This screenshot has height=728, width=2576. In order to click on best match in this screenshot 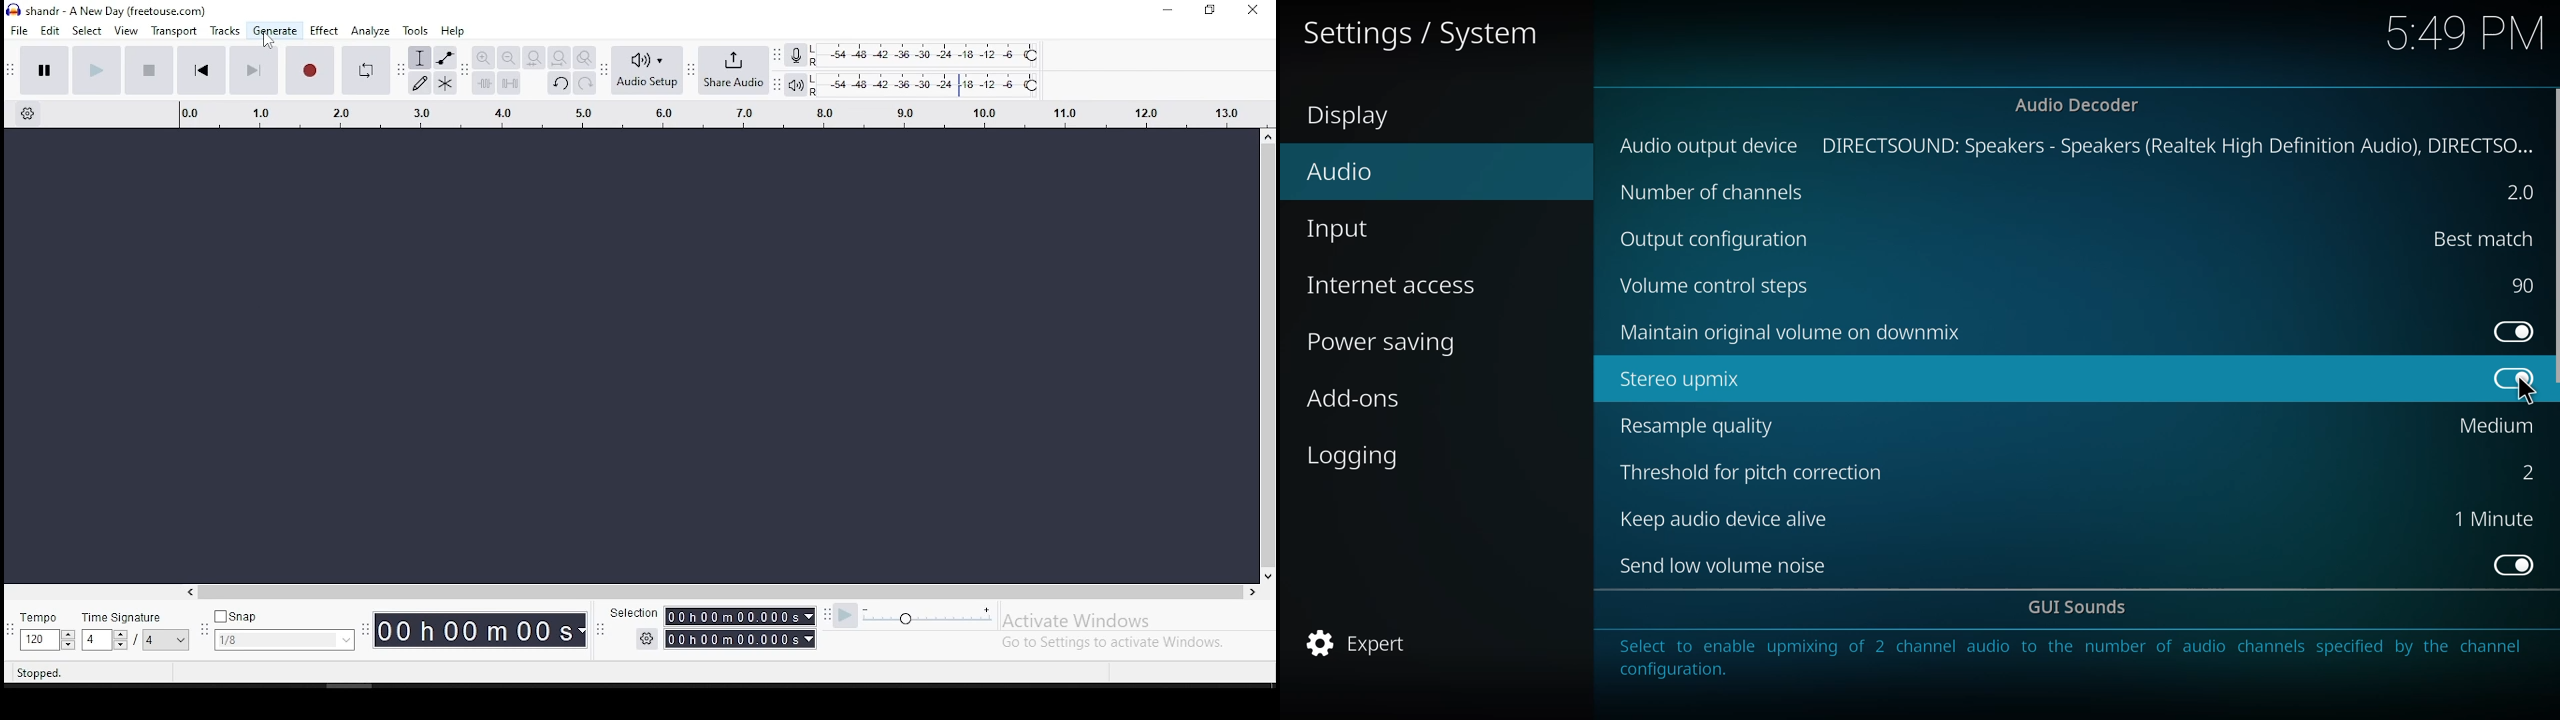, I will do `click(2478, 238)`.